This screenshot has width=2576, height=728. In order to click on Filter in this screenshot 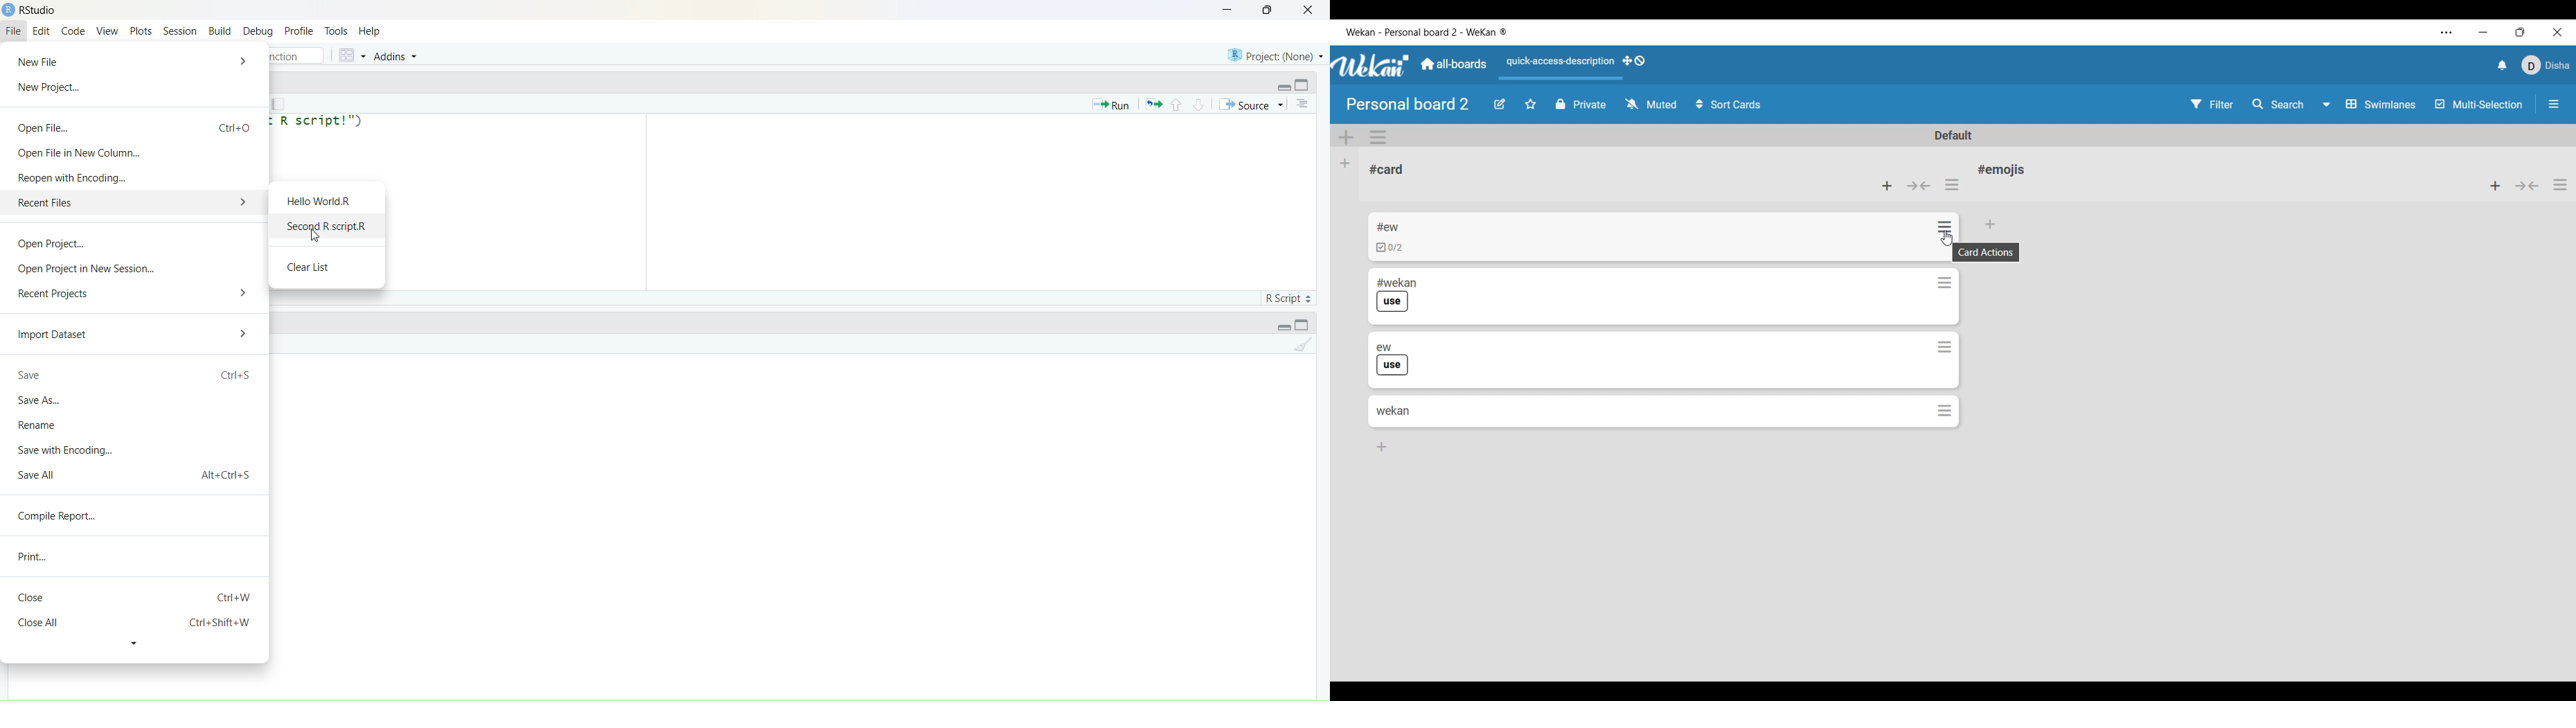, I will do `click(2213, 104)`.